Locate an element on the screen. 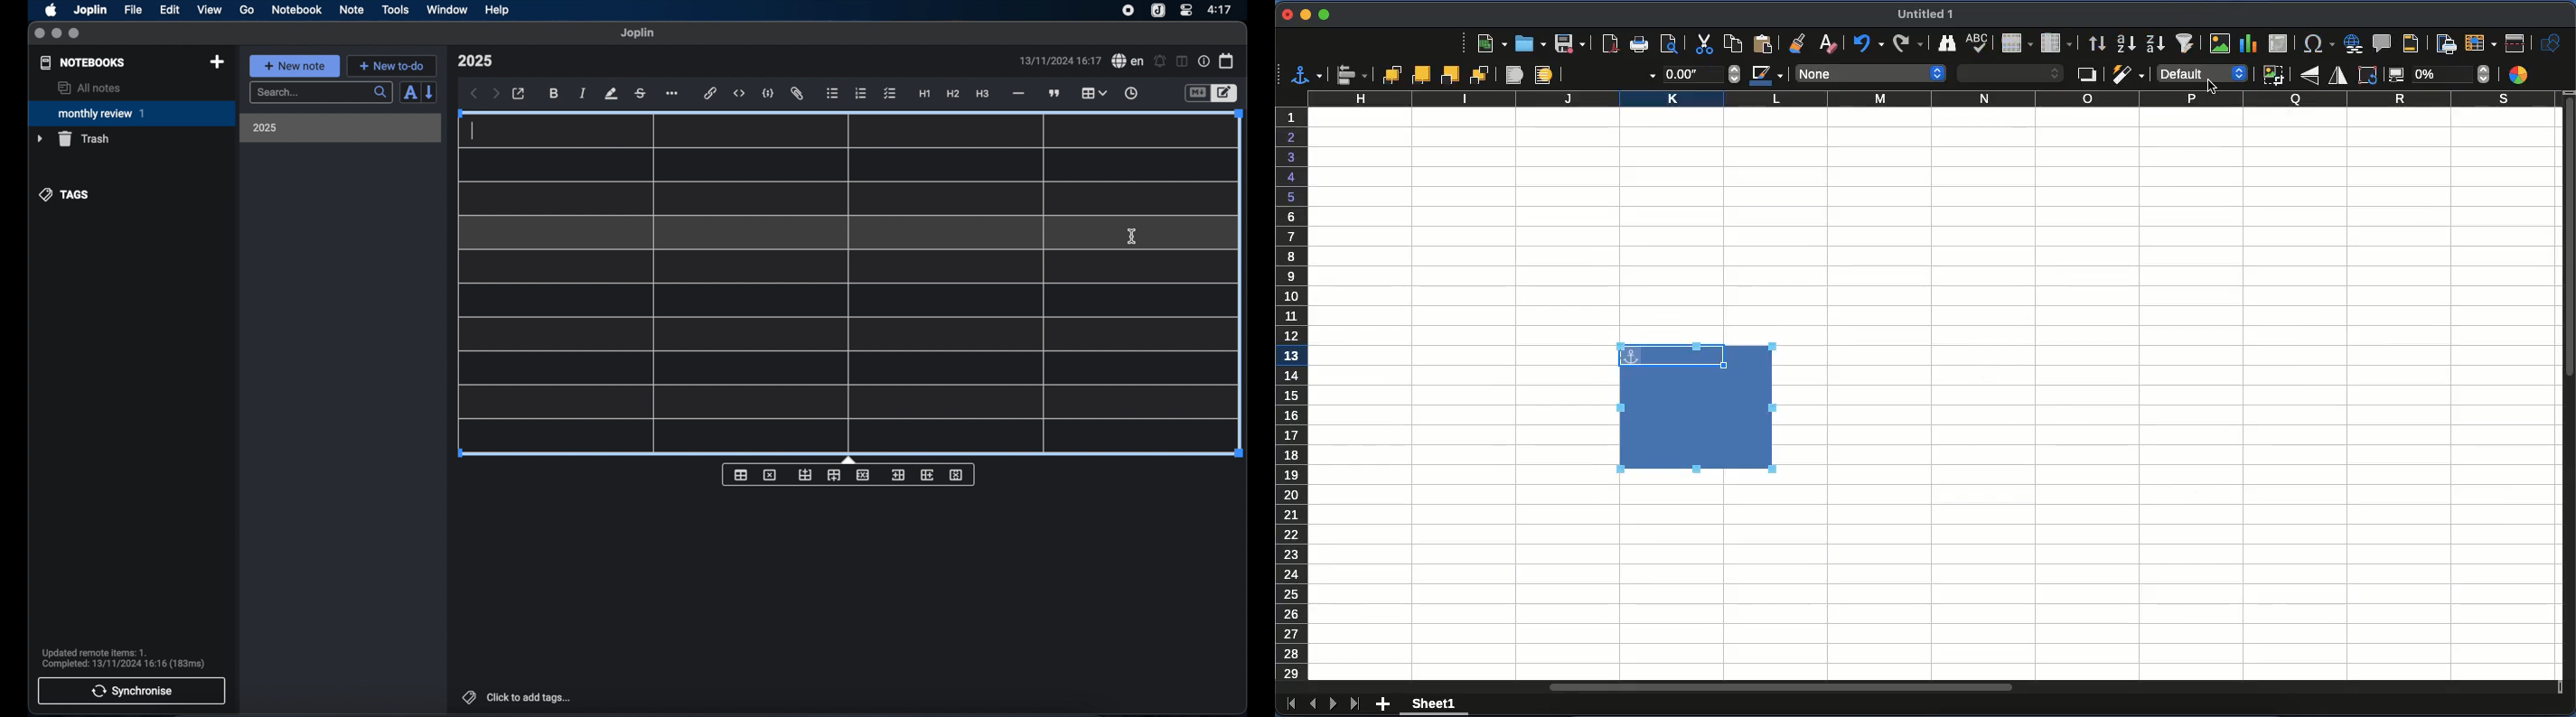  toggle editor layout is located at coordinates (1183, 61).